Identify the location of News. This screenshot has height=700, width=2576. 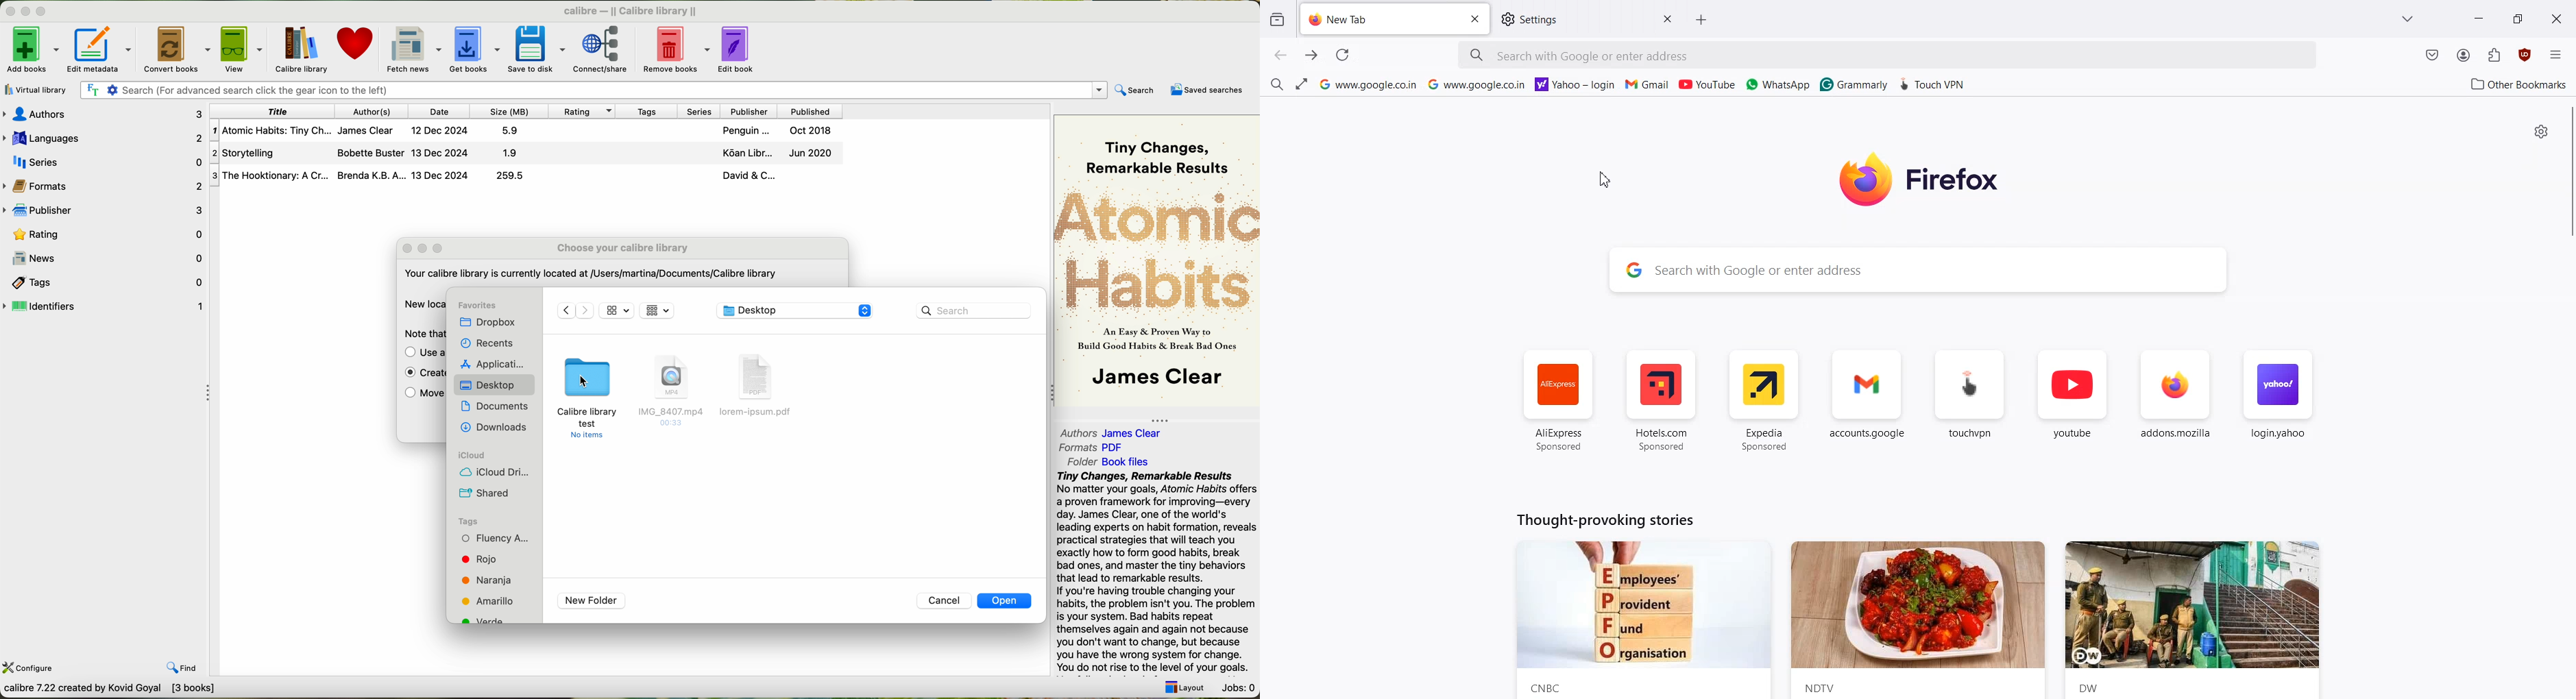
(1918, 620).